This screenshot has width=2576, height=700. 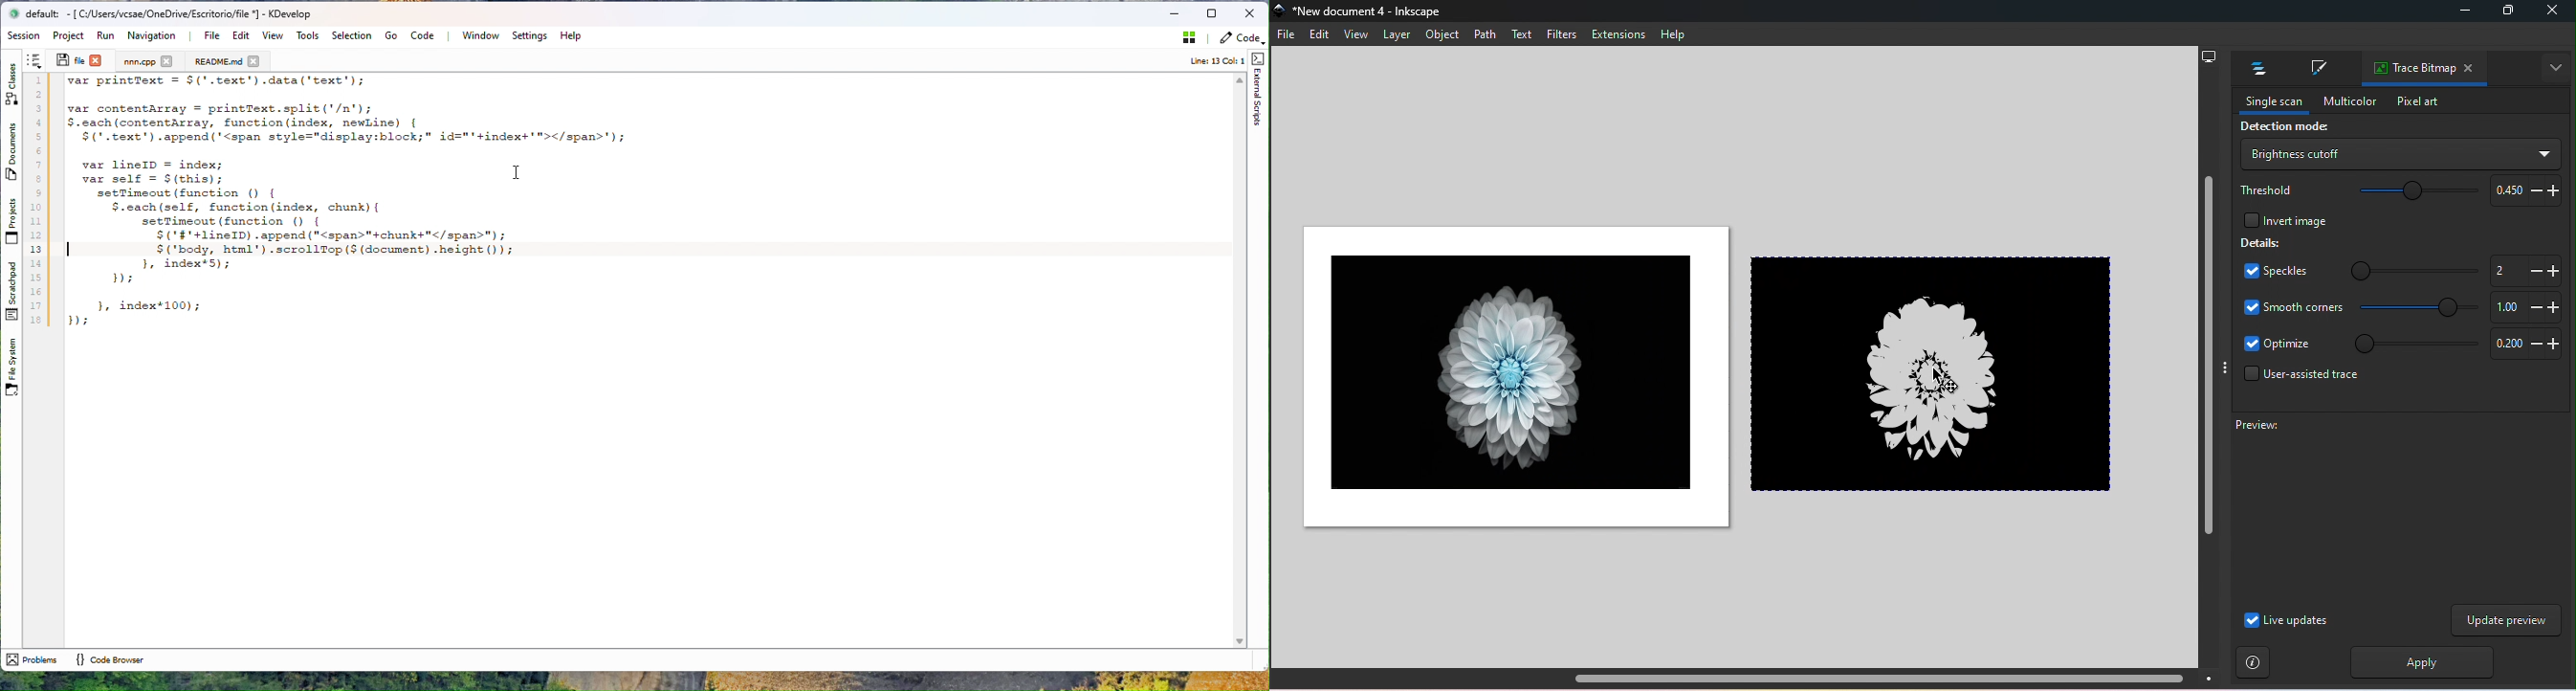 What do you see at coordinates (2254, 69) in the screenshot?
I see `Layers and objects` at bounding box center [2254, 69].